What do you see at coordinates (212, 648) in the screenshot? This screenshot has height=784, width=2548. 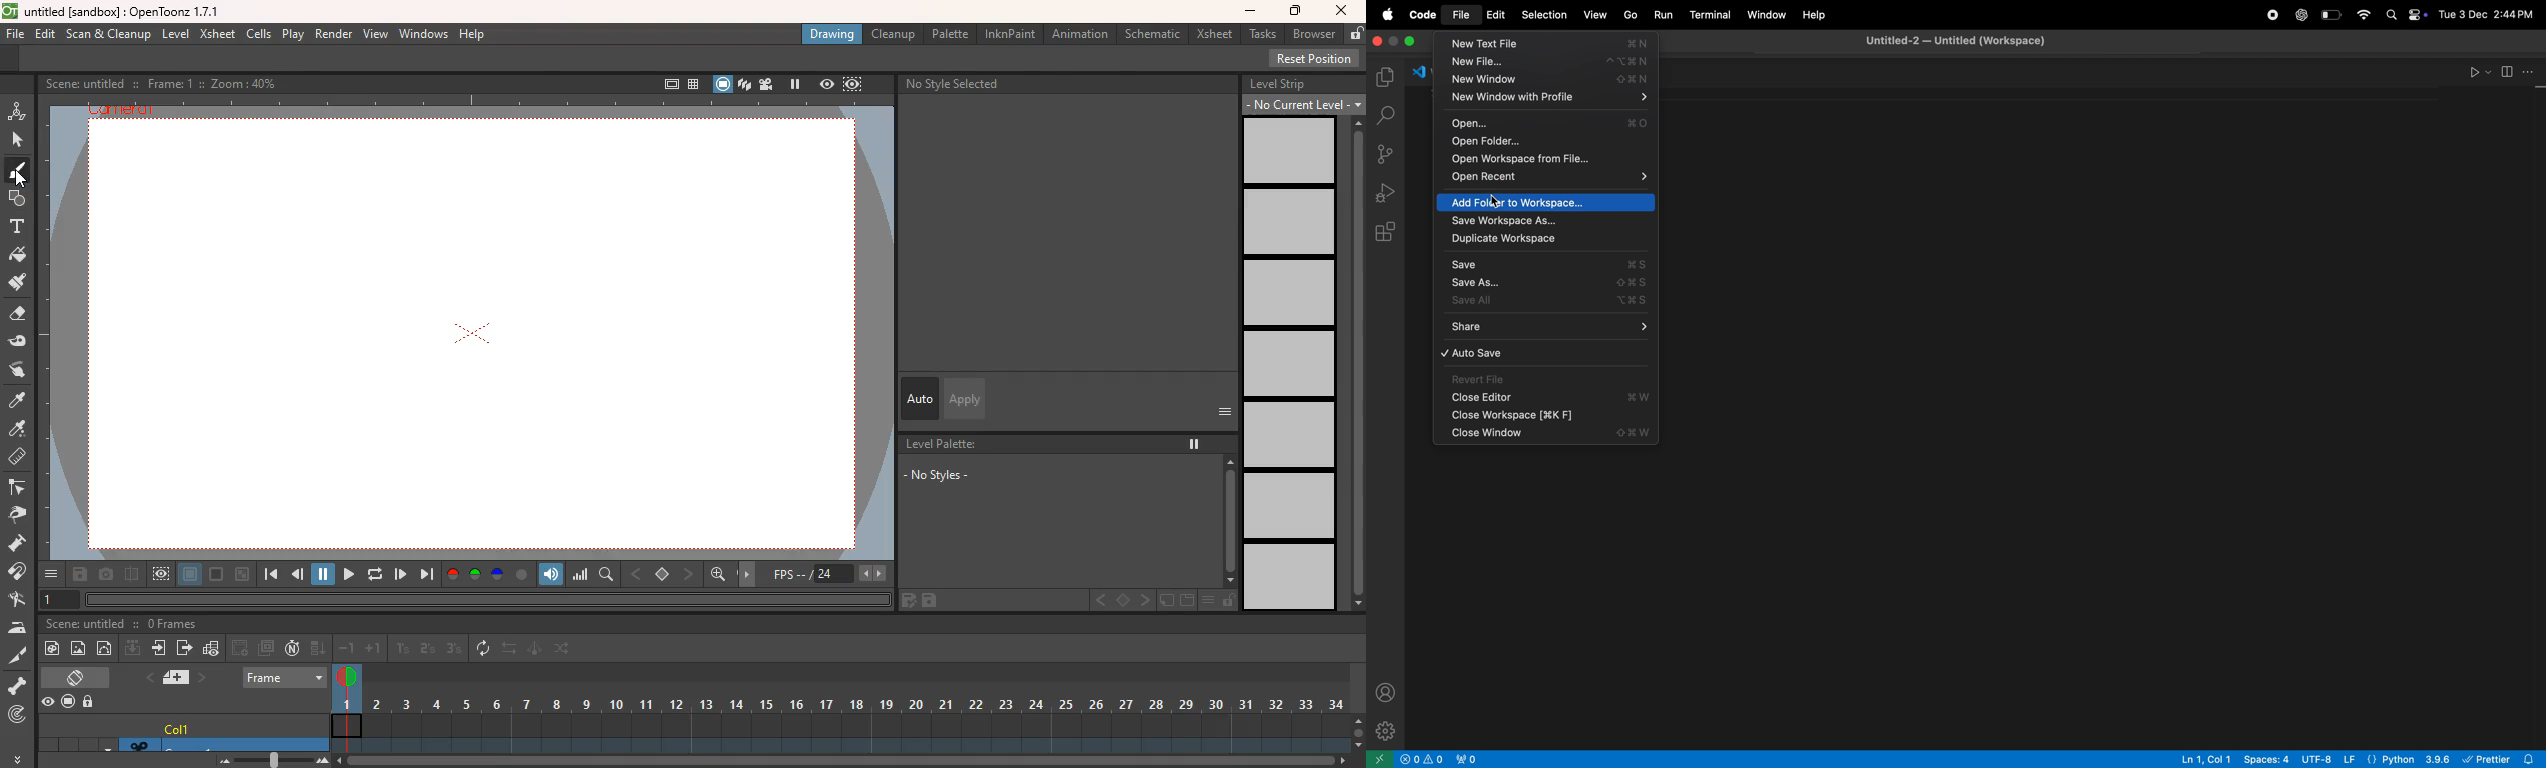 I see `graph` at bounding box center [212, 648].